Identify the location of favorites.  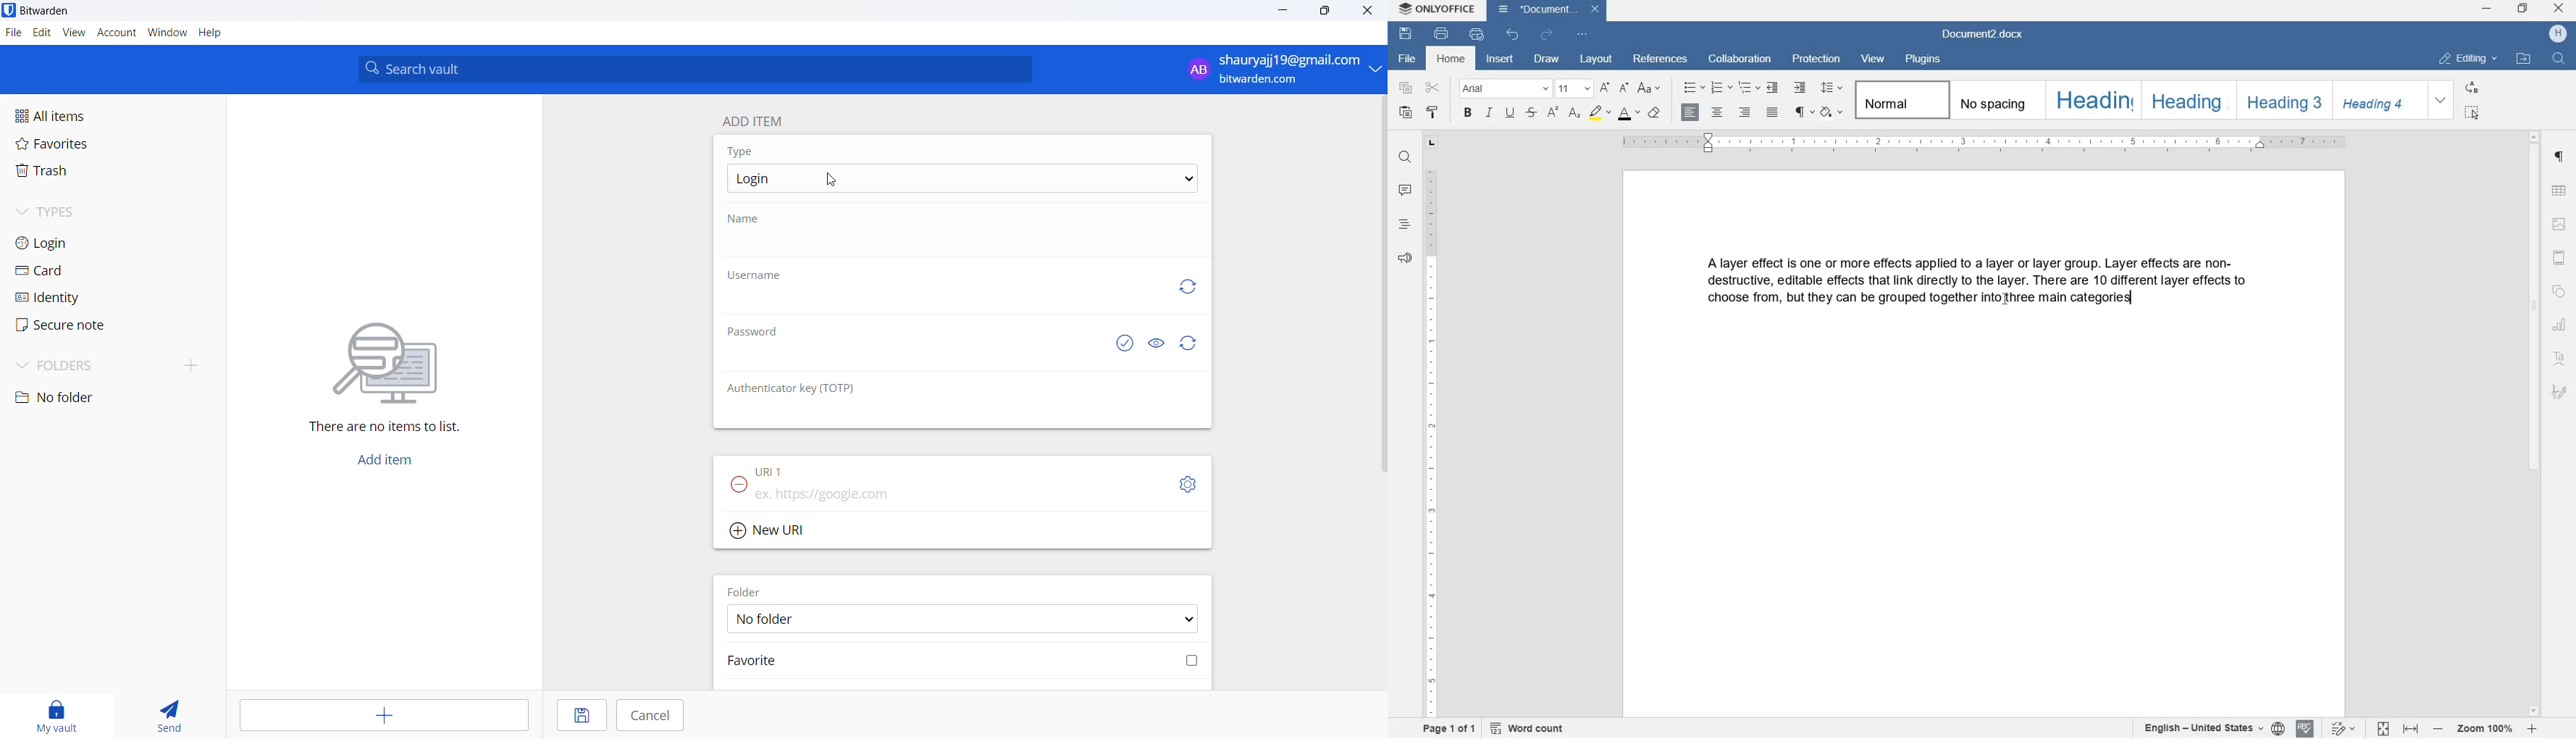
(74, 146).